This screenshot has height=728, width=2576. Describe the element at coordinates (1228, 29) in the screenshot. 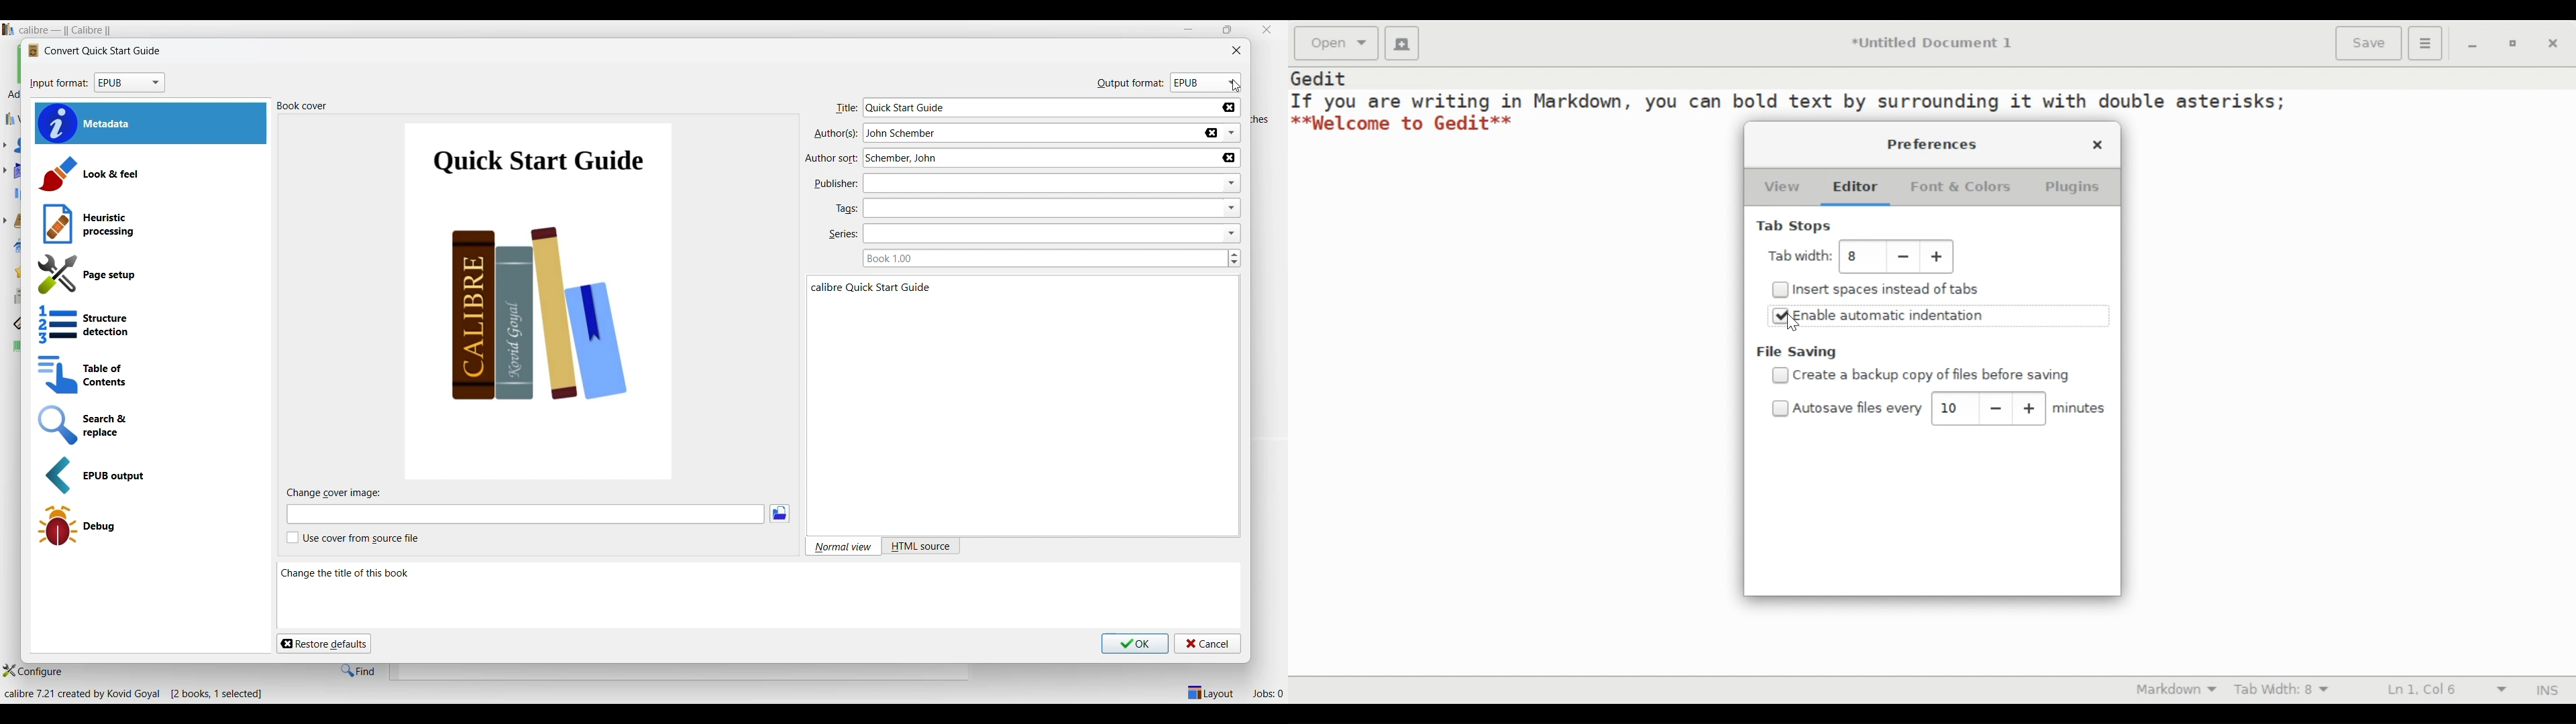

I see `restore` at that location.